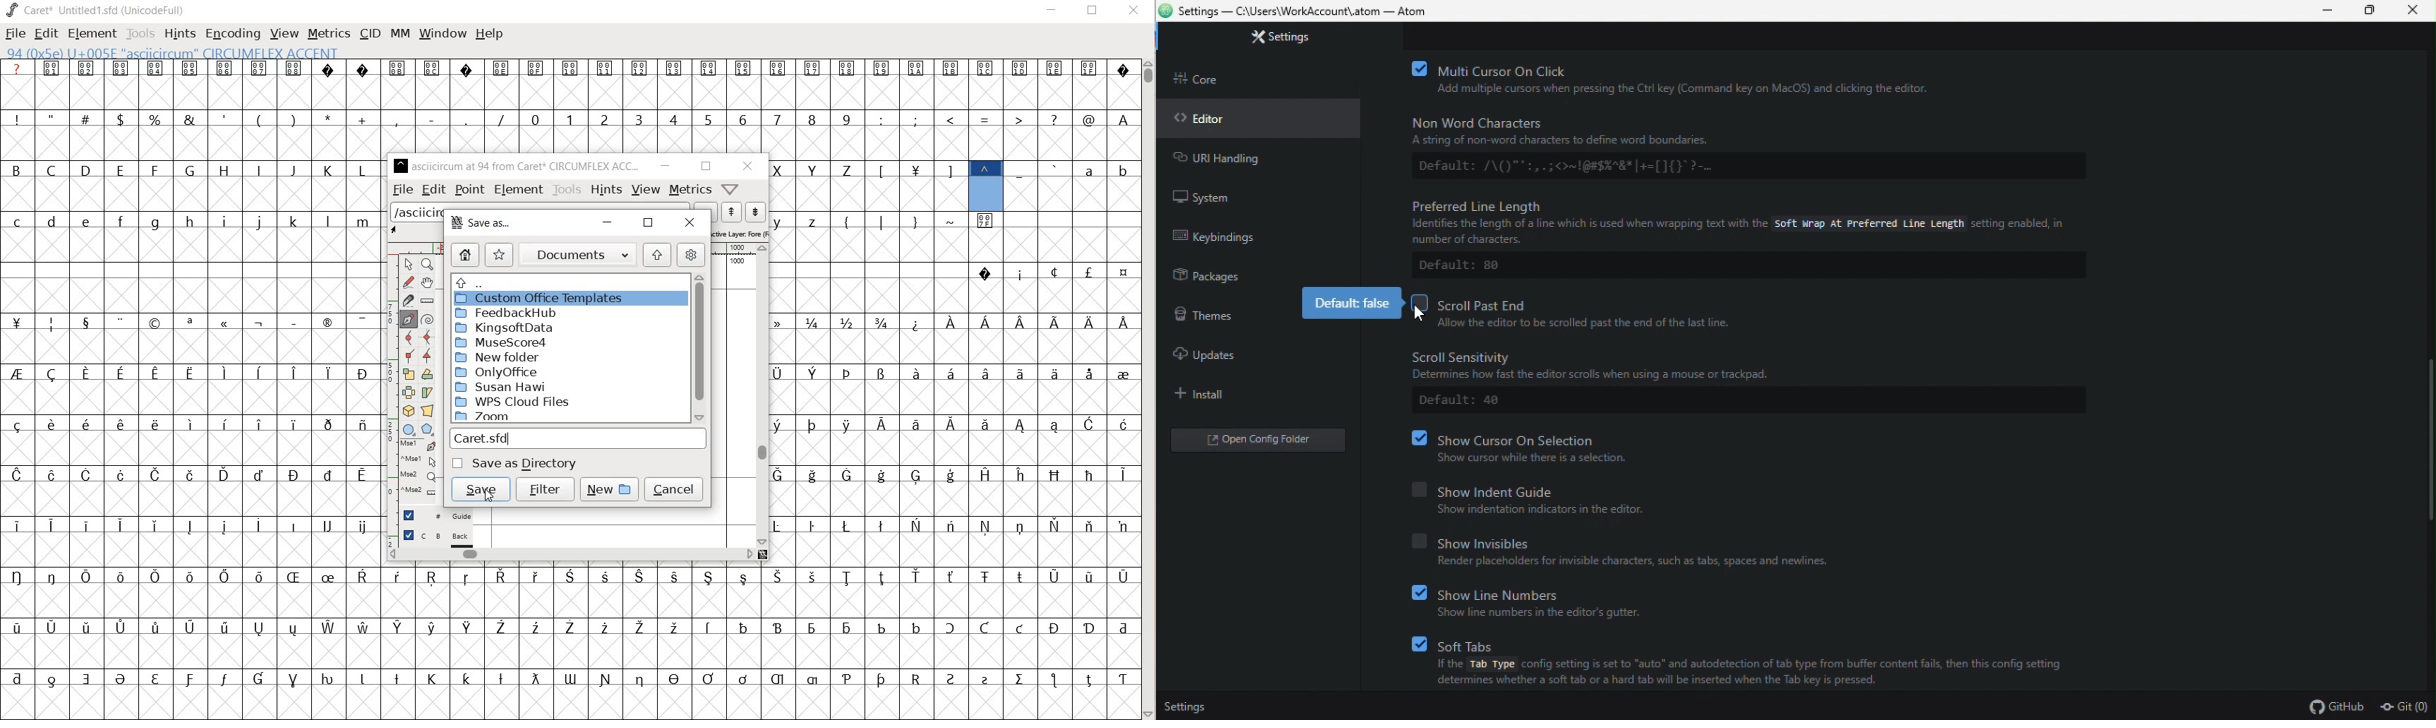 This screenshot has height=728, width=2436. I want to click on Add a corner point, so click(407, 355).